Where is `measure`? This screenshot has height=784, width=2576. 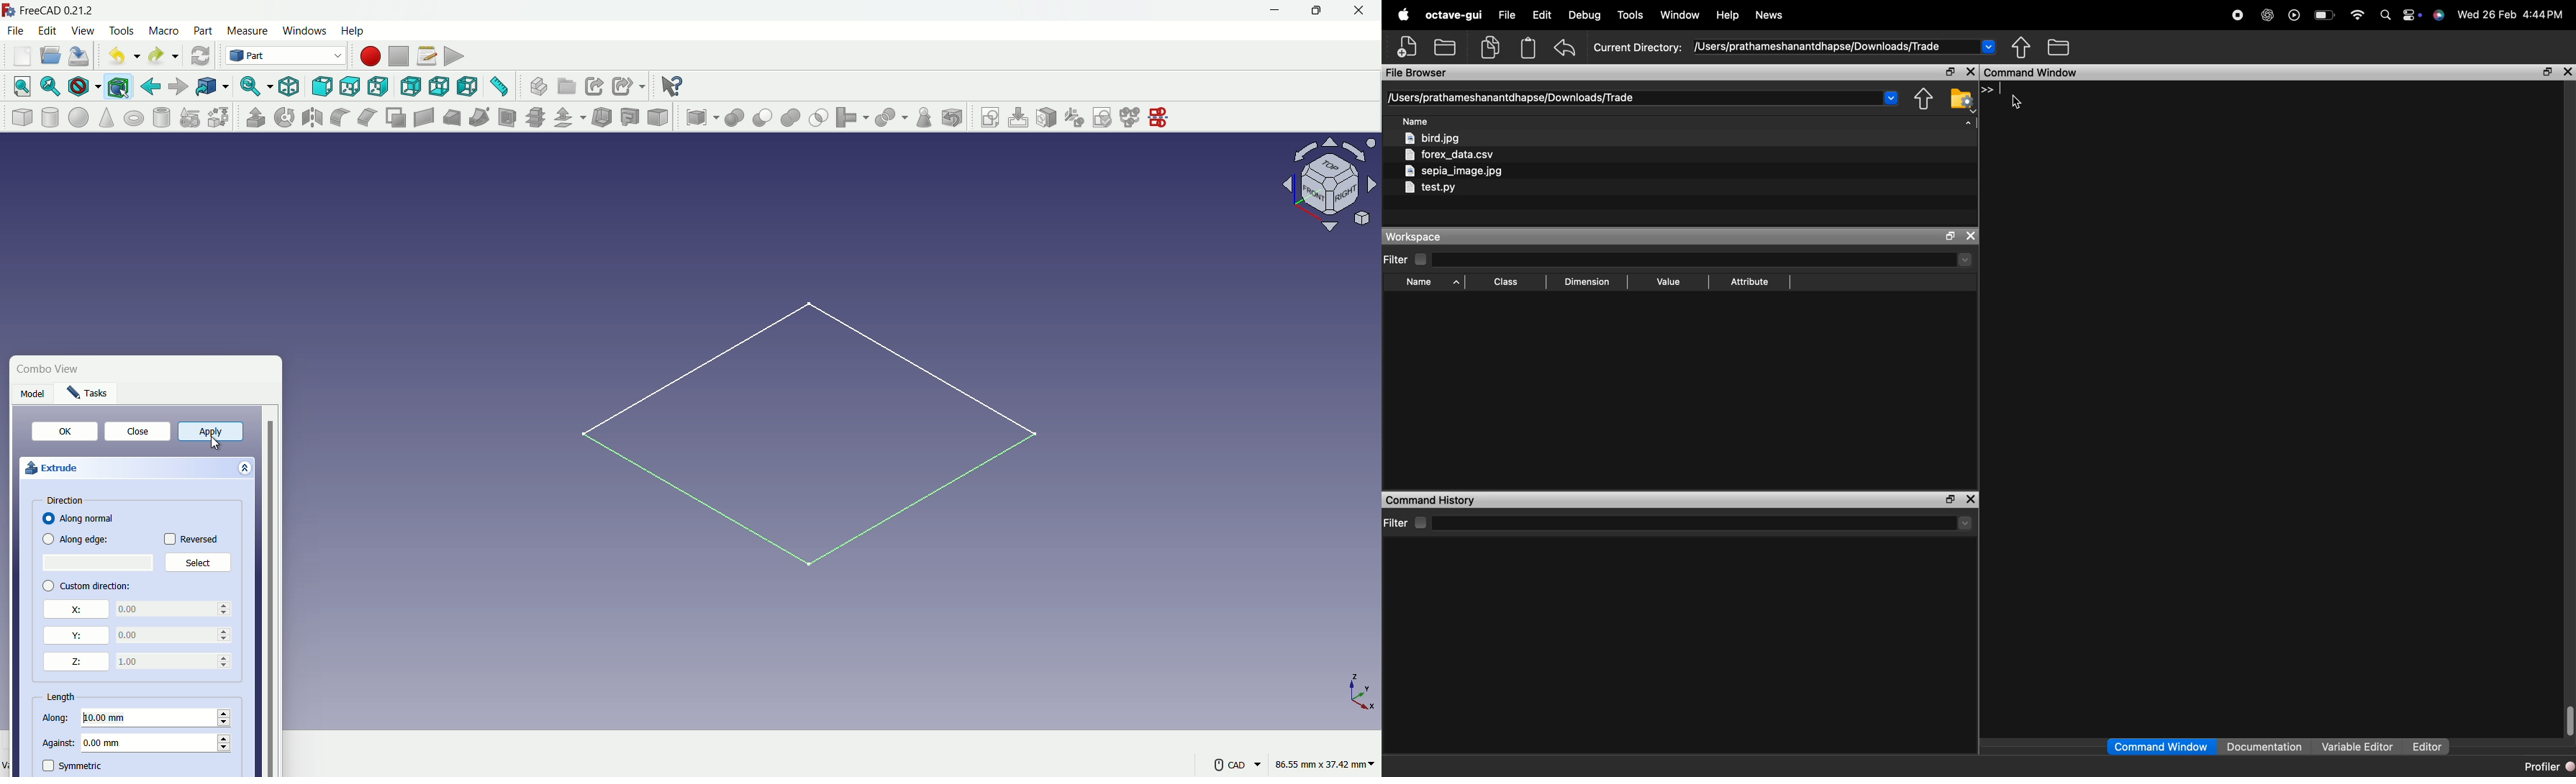 measure is located at coordinates (248, 30).